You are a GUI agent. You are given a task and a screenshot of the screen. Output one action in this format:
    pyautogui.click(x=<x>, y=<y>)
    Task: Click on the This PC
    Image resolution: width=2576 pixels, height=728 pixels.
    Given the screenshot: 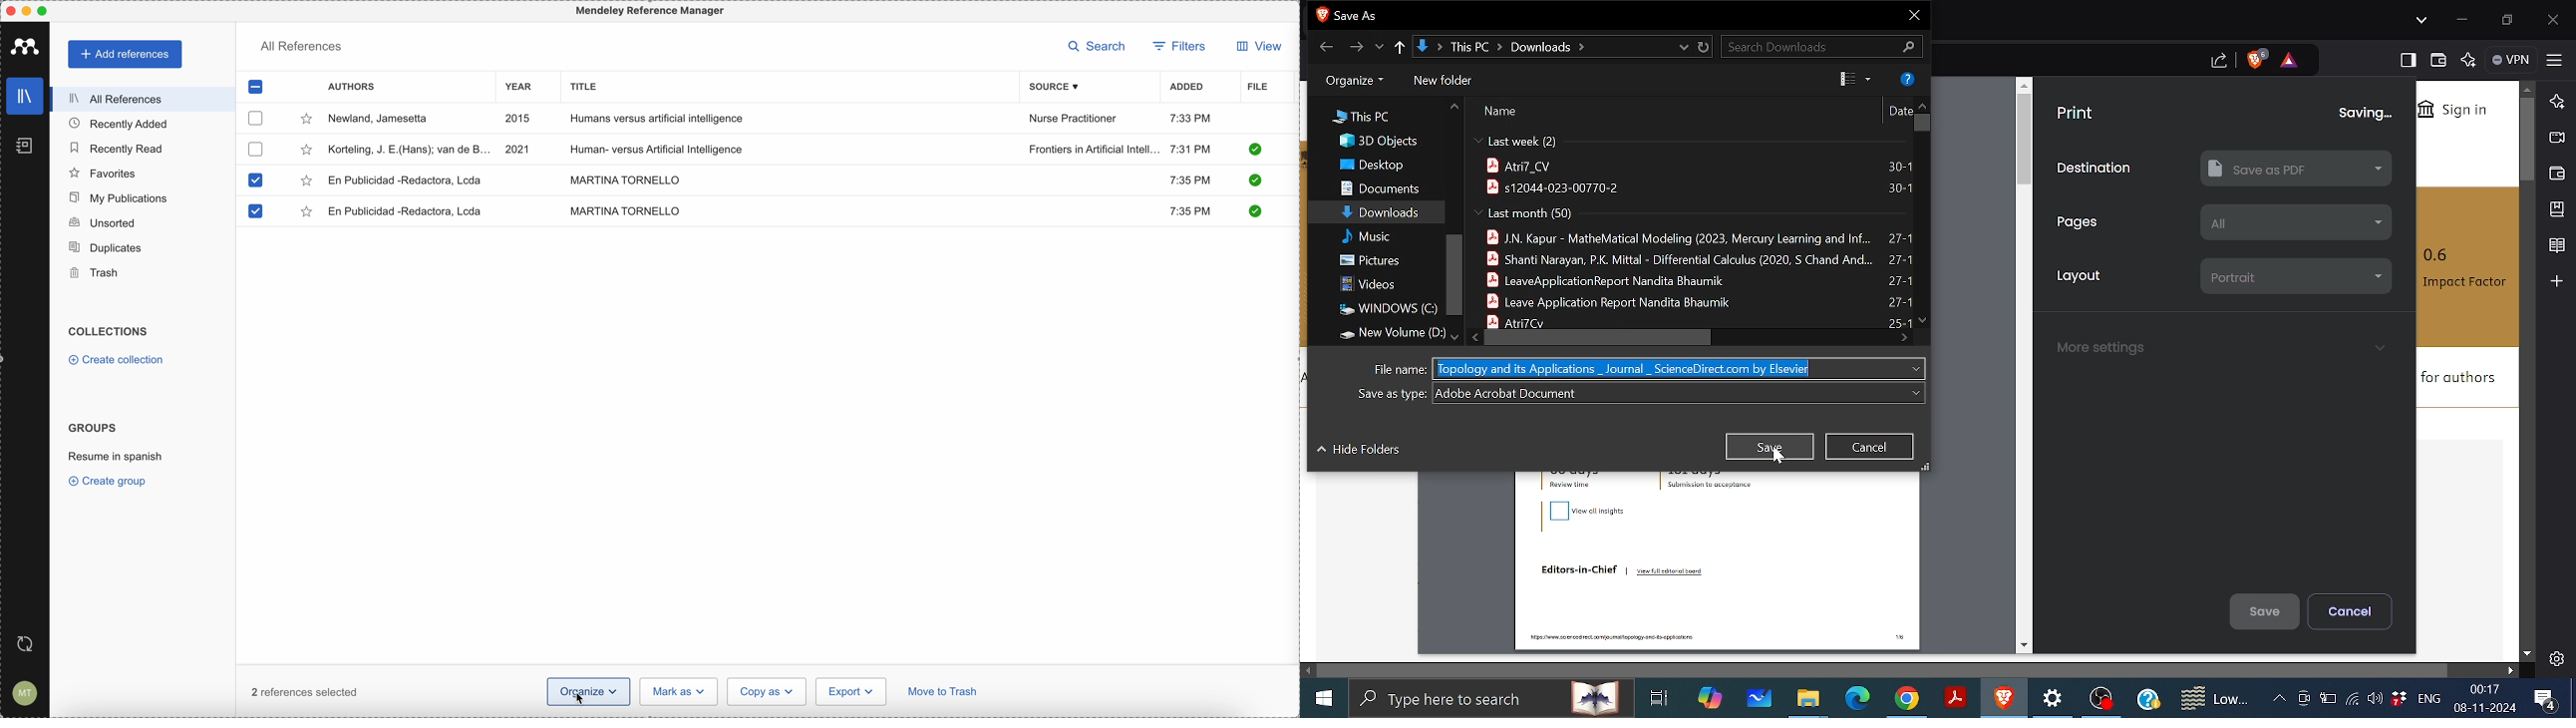 What is the action you would take?
    pyautogui.click(x=1363, y=117)
    